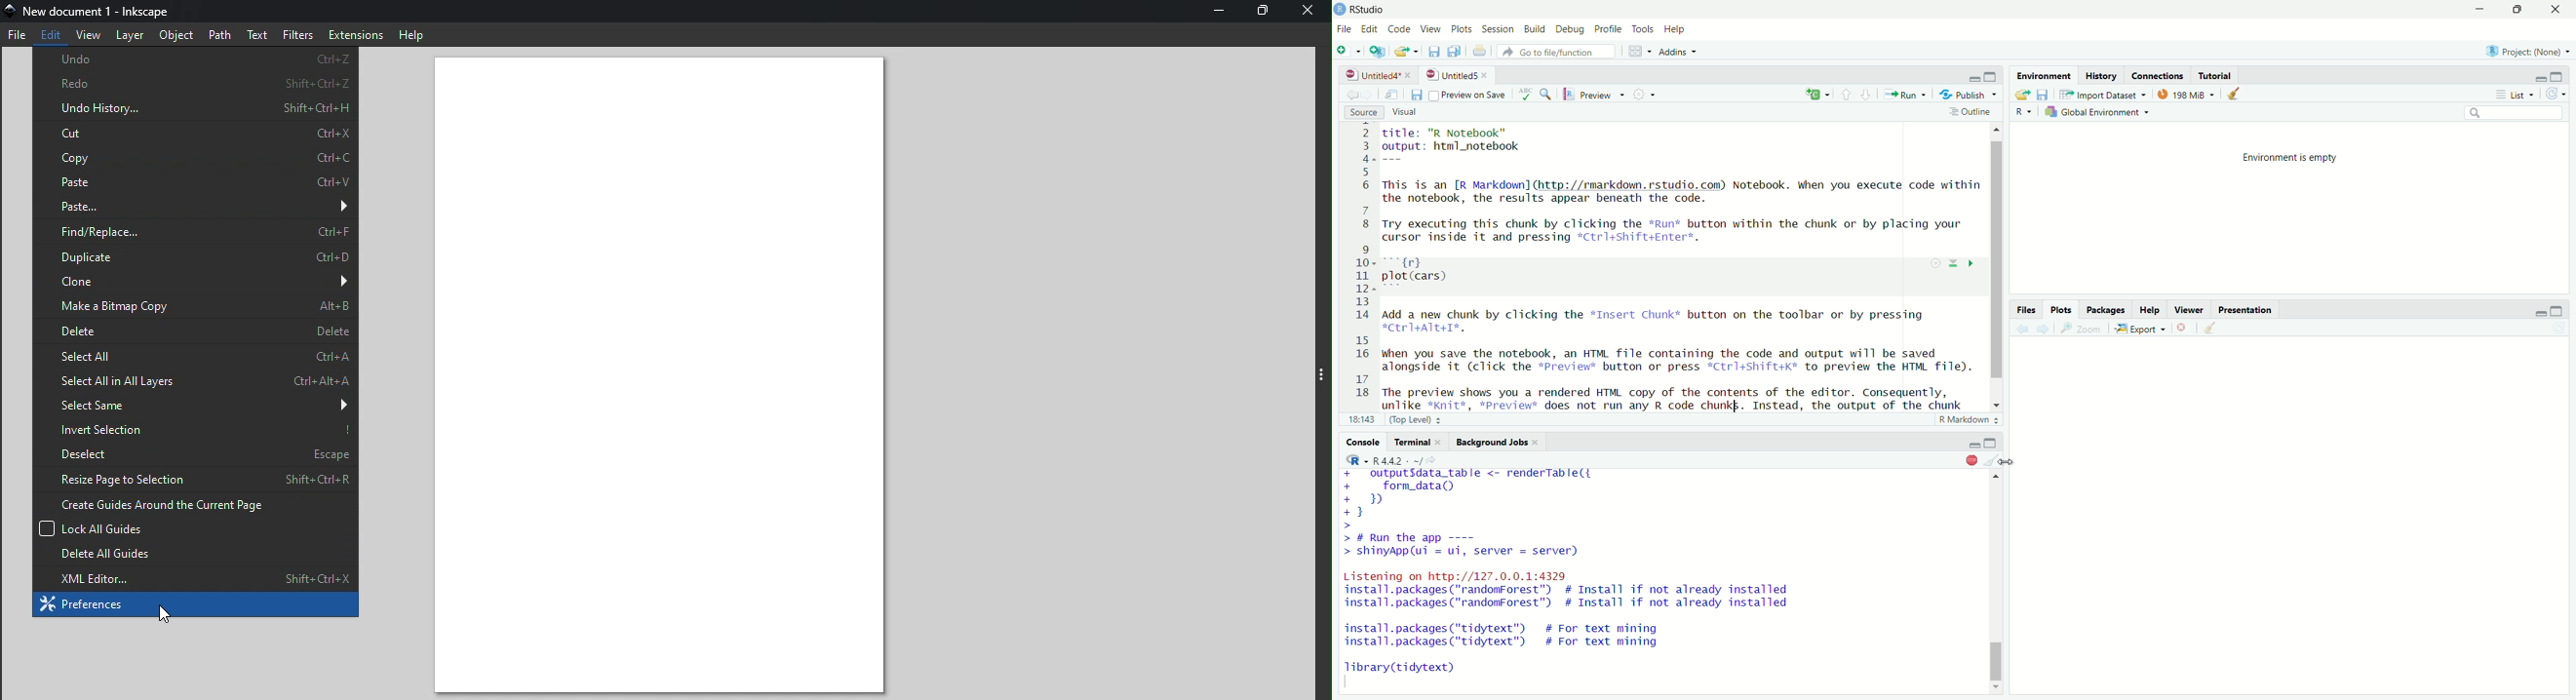 This screenshot has width=2576, height=700. Describe the element at coordinates (2152, 311) in the screenshot. I see `Help` at that location.